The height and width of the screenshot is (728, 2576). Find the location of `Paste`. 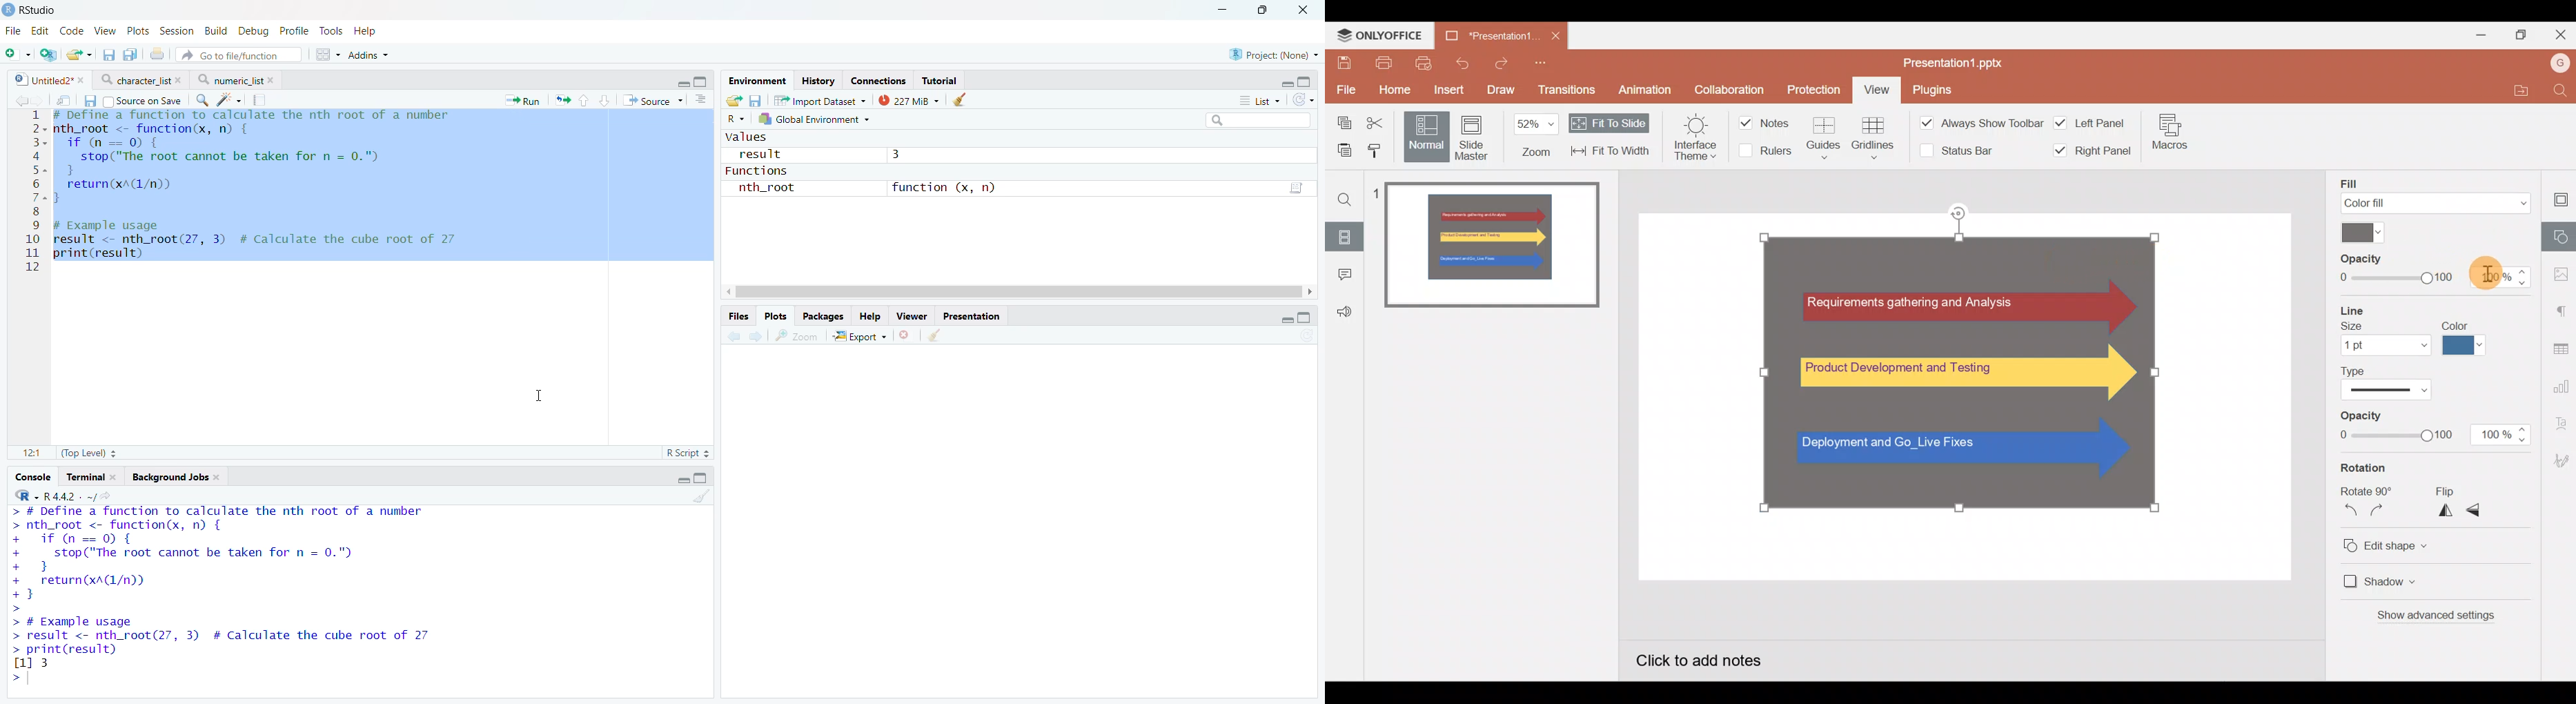

Paste is located at coordinates (1341, 149).